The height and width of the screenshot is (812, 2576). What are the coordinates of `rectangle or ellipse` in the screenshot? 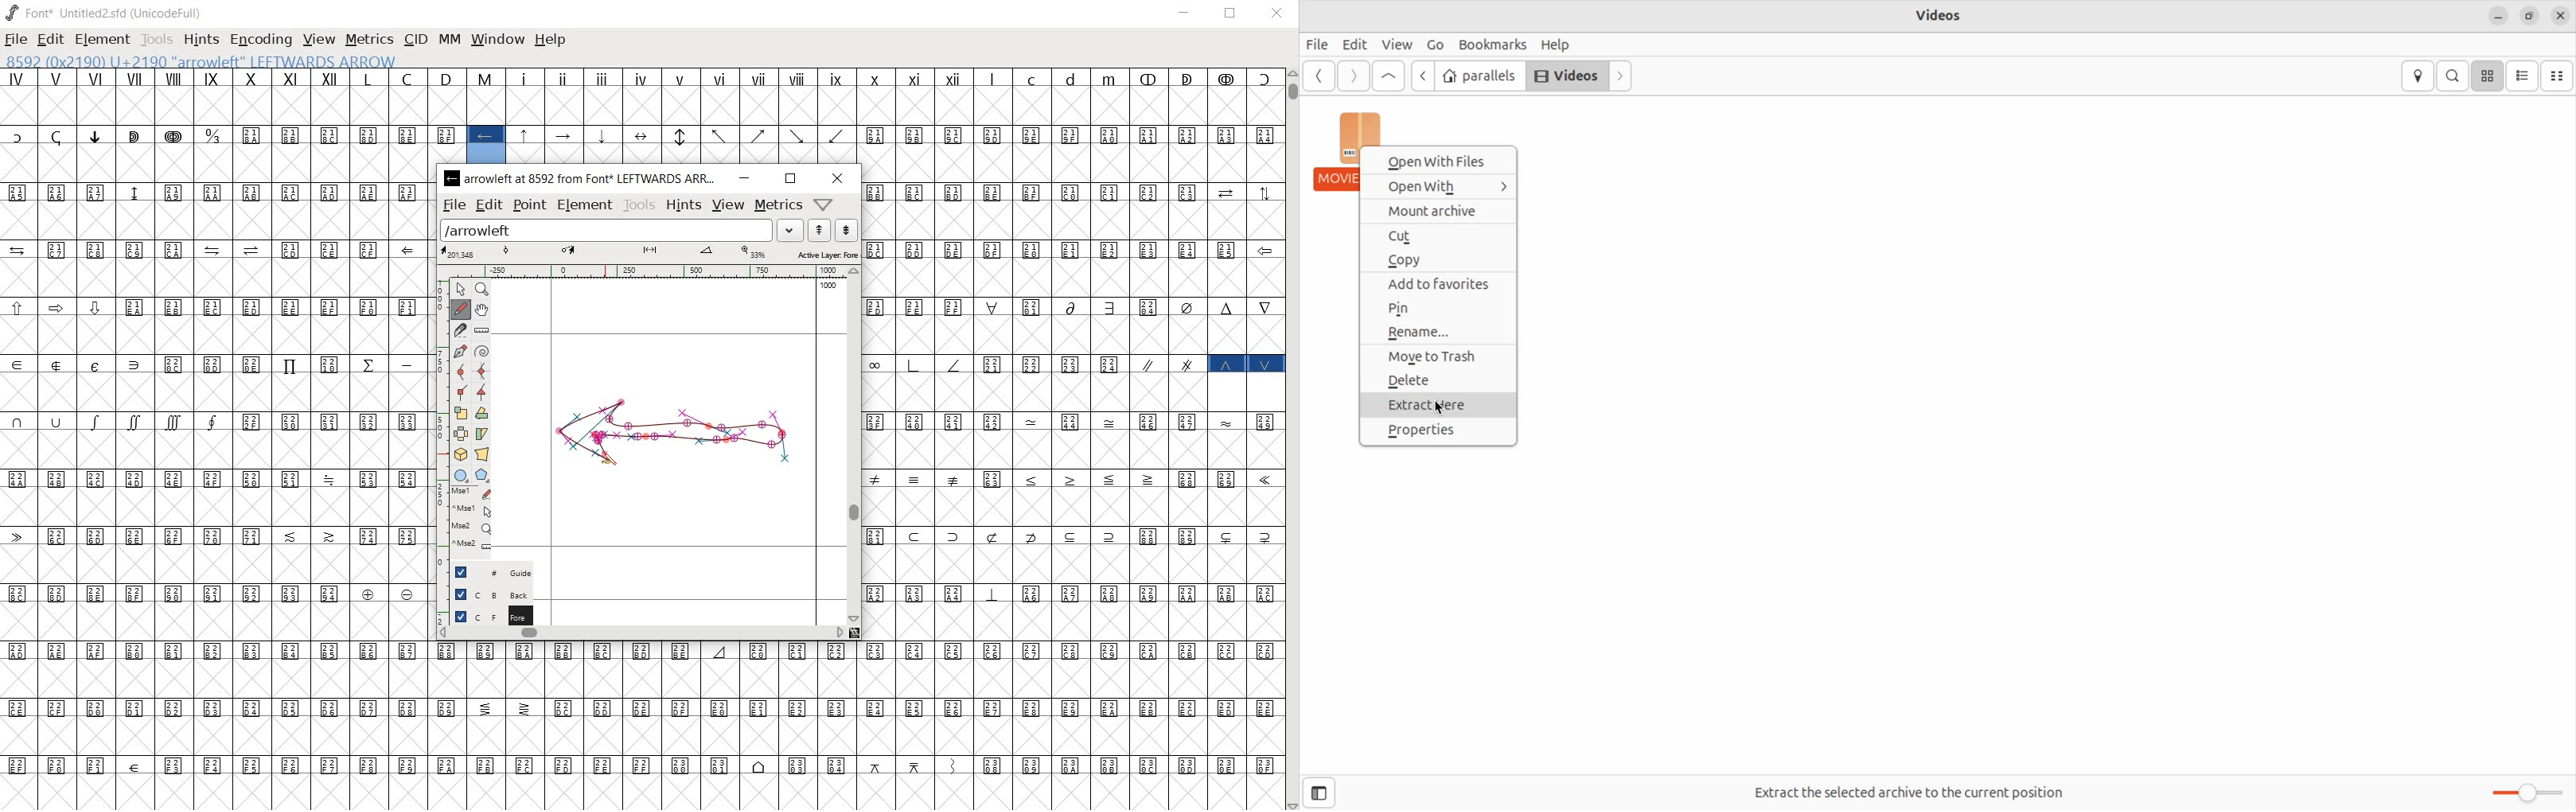 It's located at (462, 476).